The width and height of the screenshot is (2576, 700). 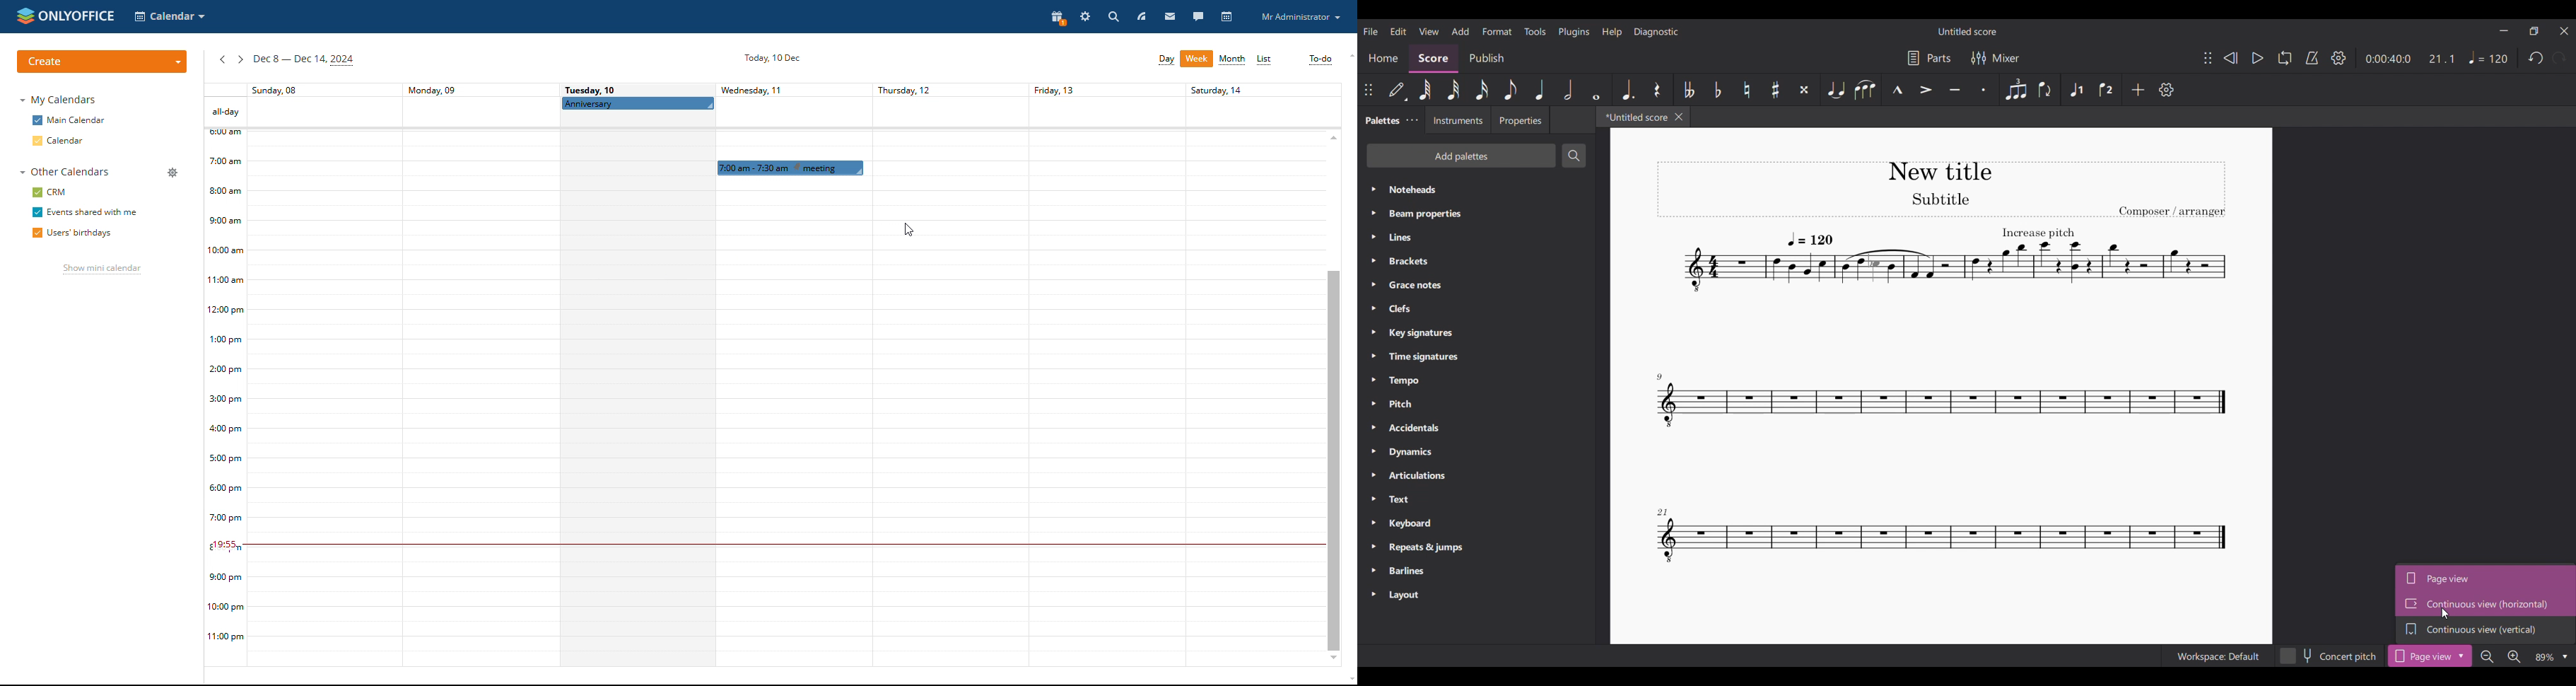 I want to click on search, so click(x=1112, y=16).